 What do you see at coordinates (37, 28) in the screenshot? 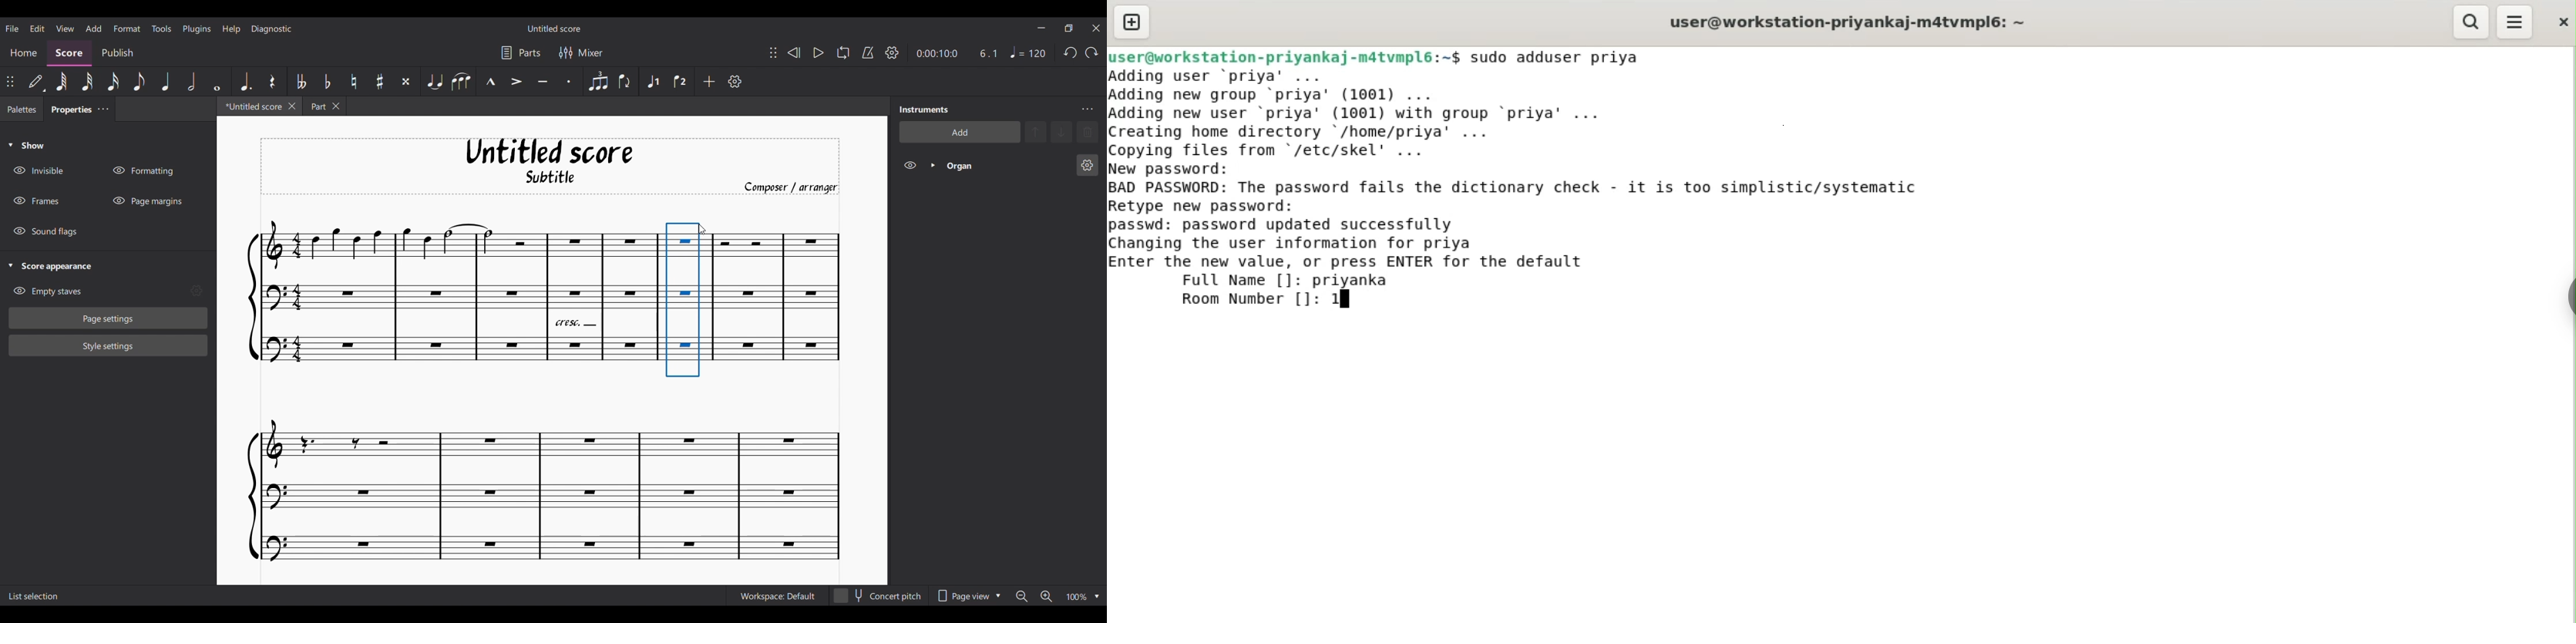
I see `Edit menu` at bounding box center [37, 28].